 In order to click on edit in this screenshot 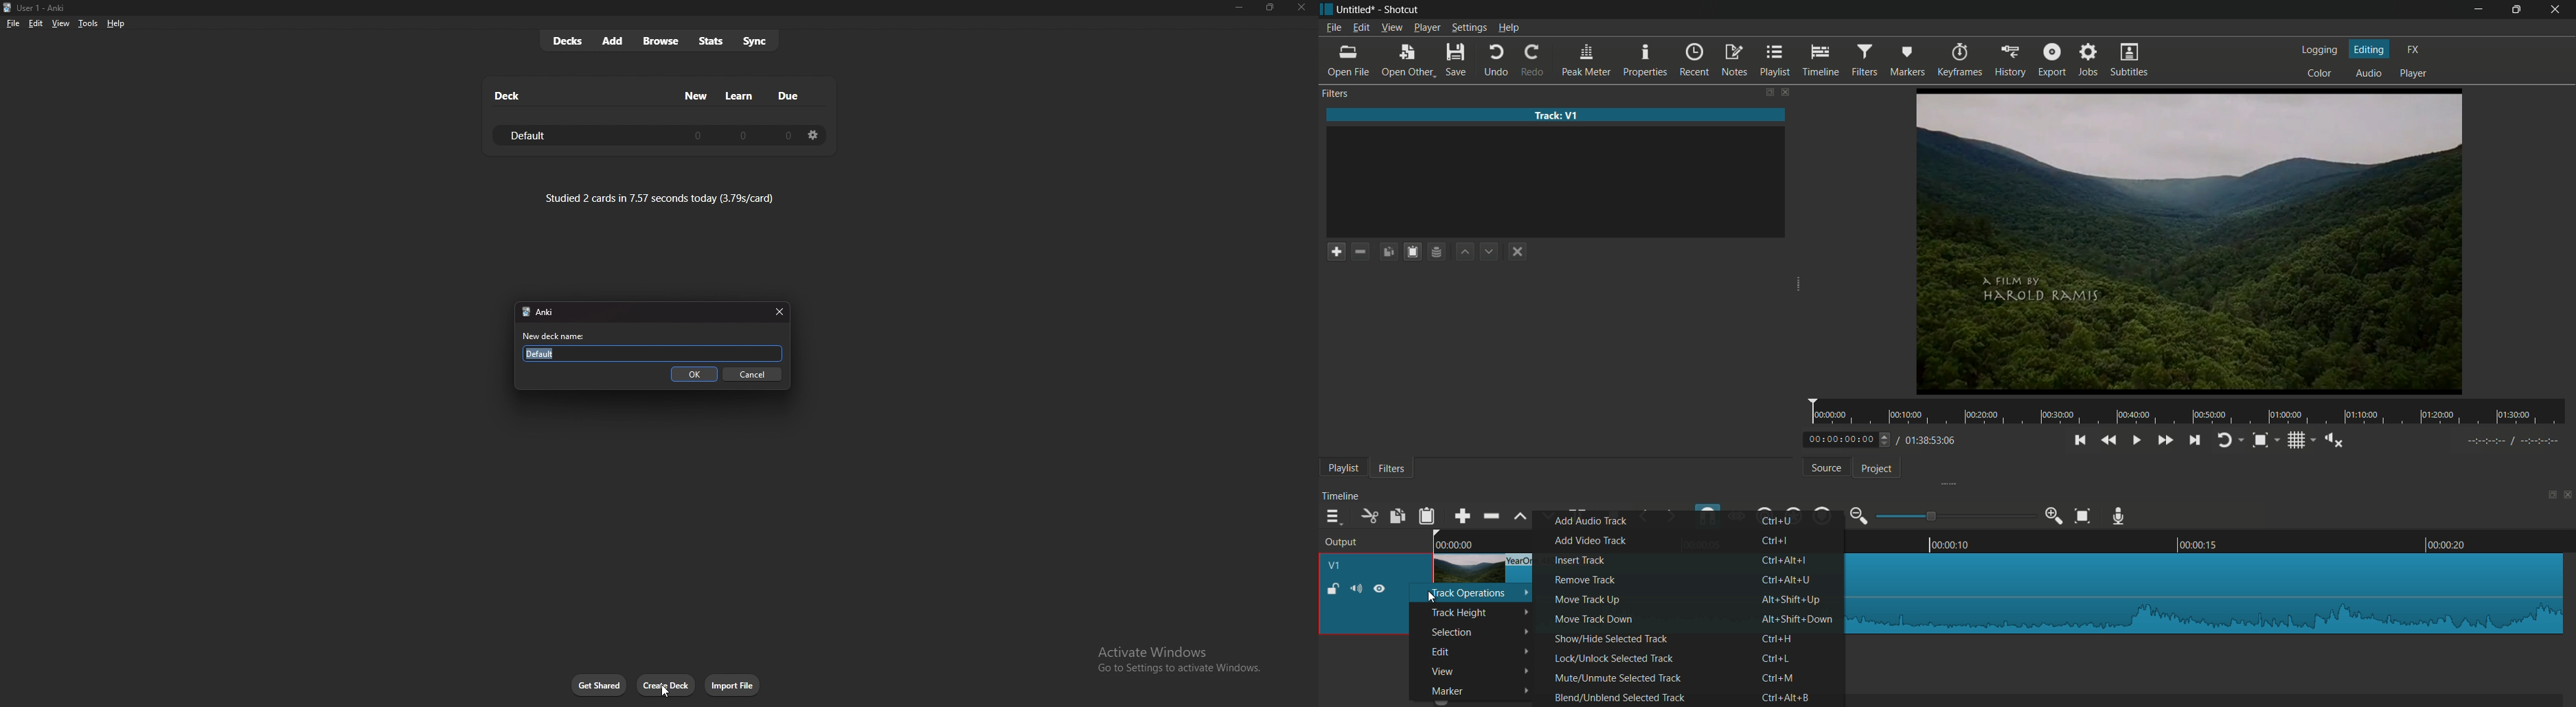, I will do `click(1442, 651)`.